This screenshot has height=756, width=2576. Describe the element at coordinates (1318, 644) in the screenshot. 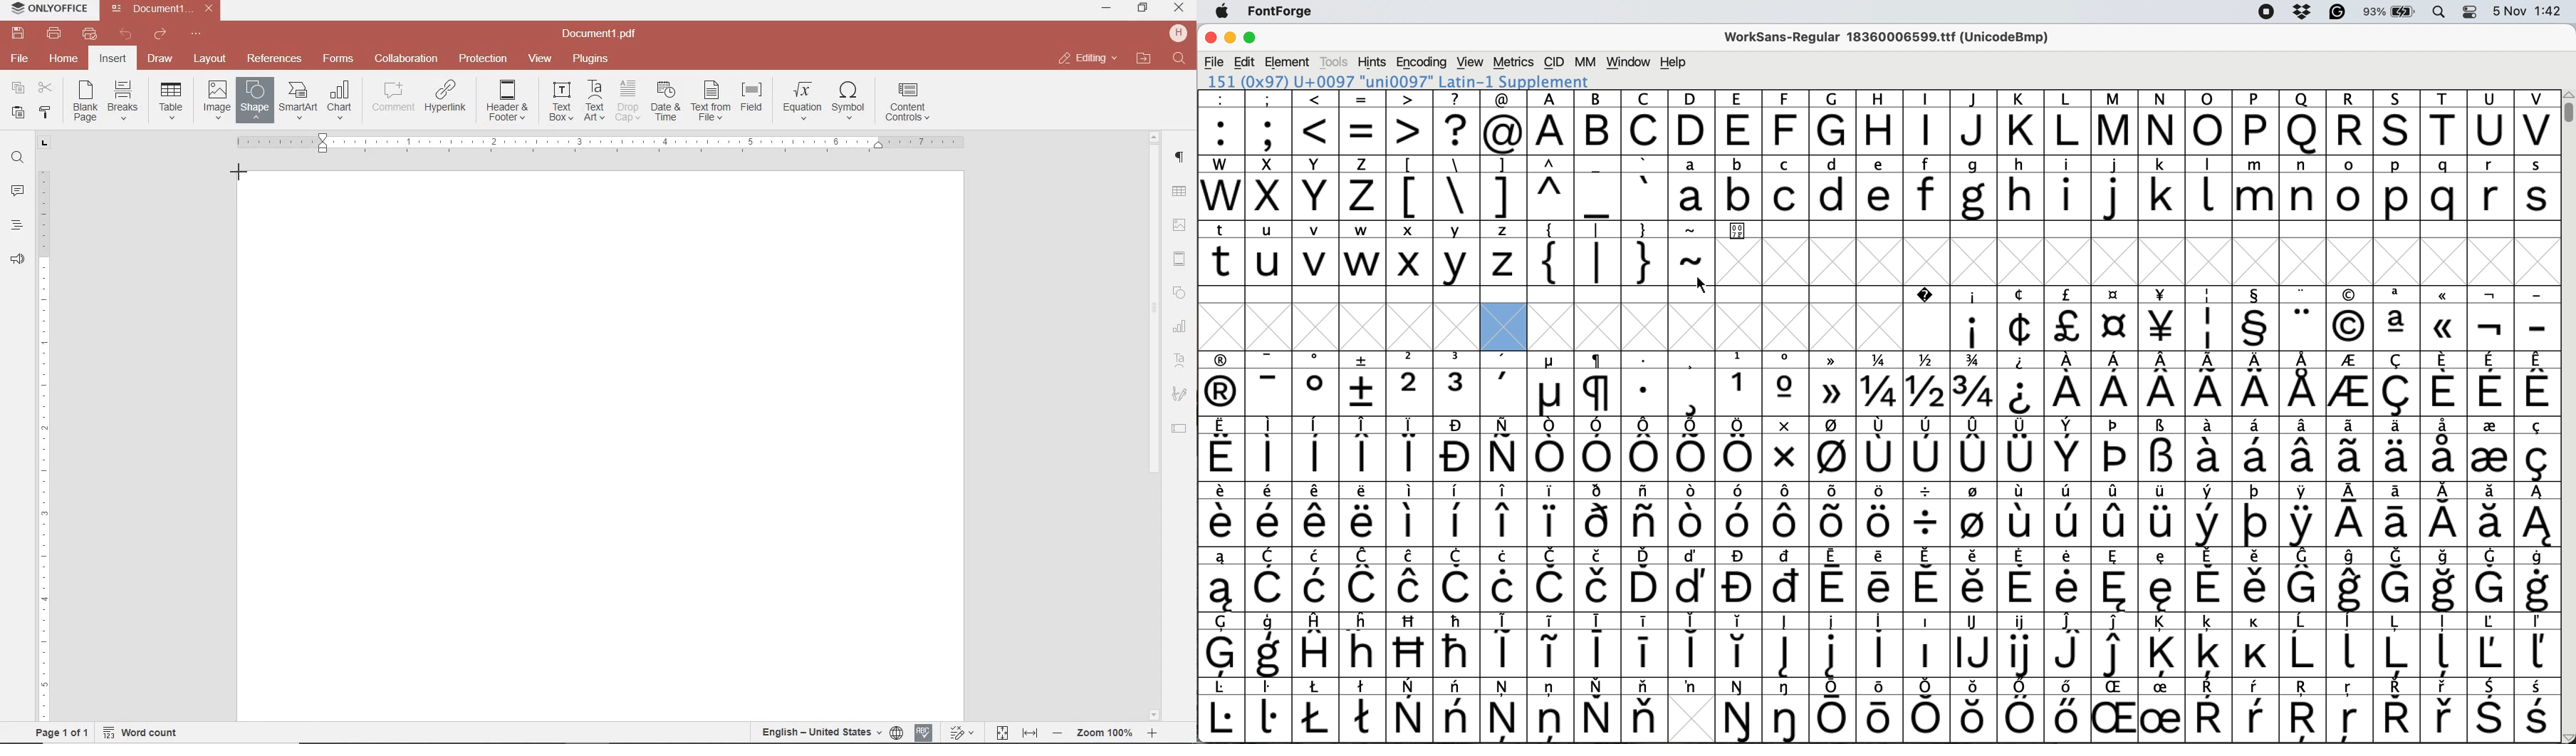

I see `symbol` at that location.